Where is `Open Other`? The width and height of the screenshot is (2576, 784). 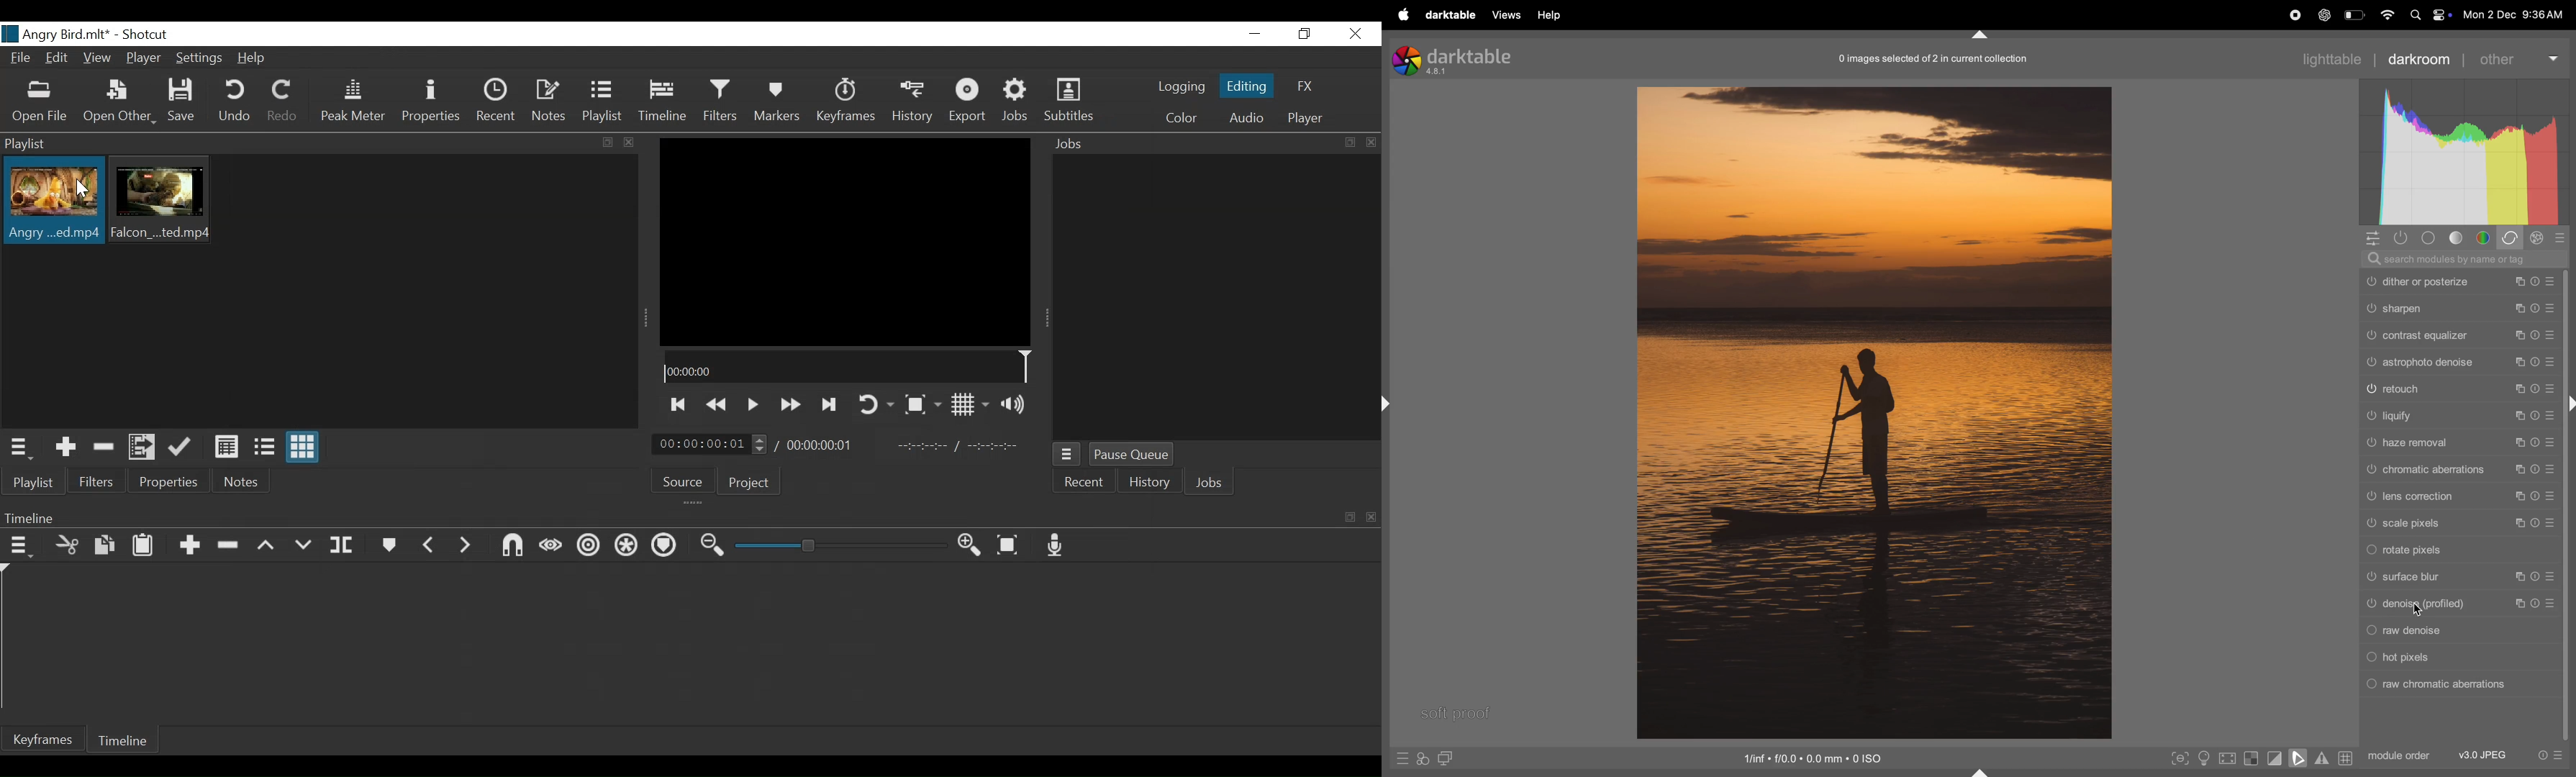 Open Other is located at coordinates (119, 101).